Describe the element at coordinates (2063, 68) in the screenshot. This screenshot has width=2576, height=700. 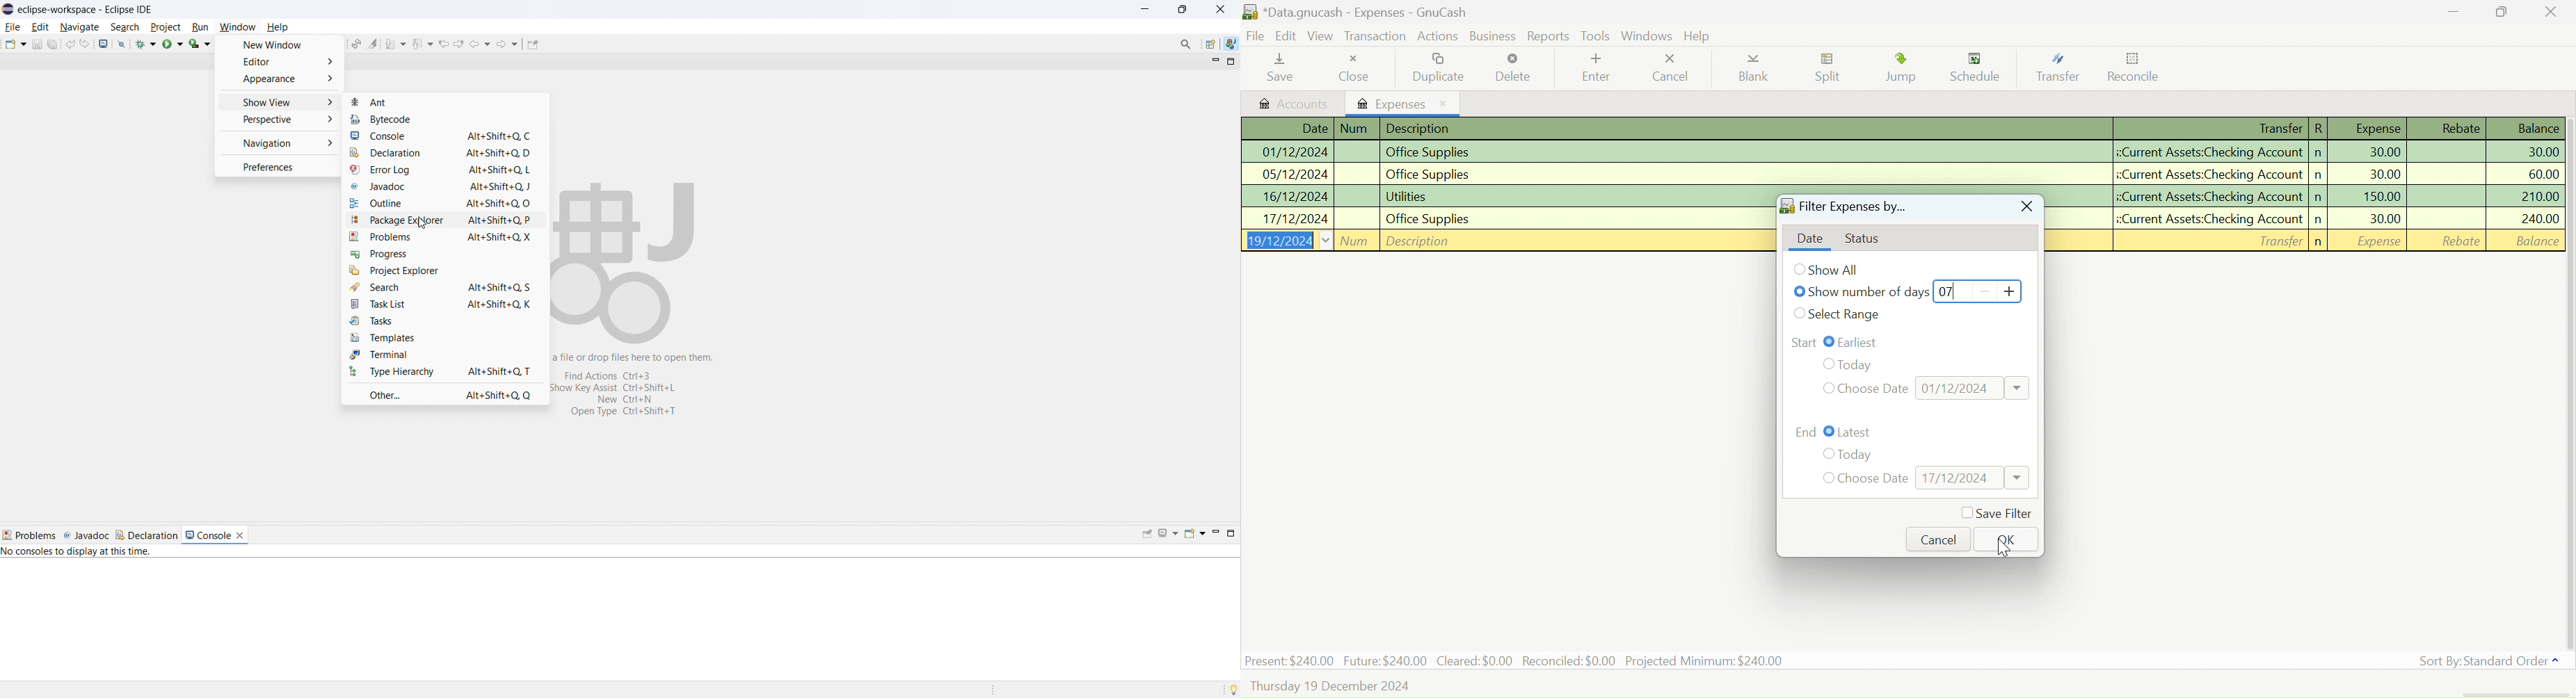
I see `Transfer` at that location.